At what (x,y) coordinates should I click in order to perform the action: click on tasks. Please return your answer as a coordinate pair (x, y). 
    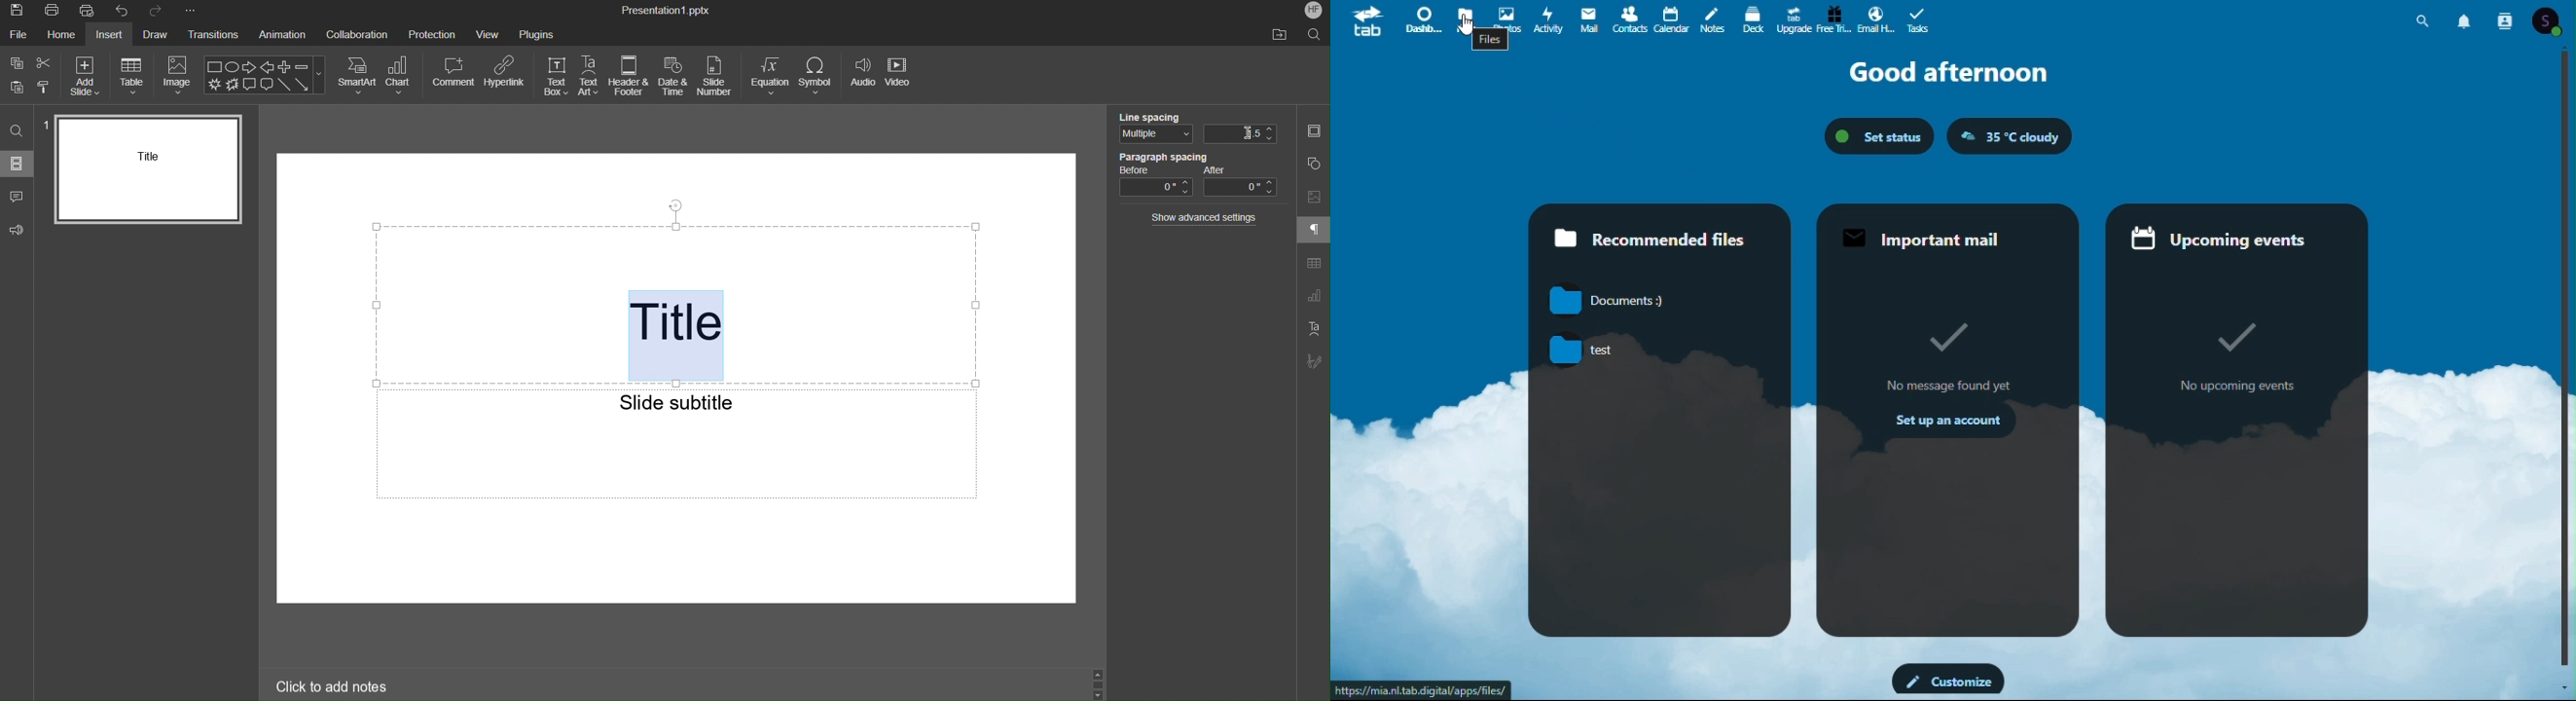
    Looking at the image, I should click on (1921, 19).